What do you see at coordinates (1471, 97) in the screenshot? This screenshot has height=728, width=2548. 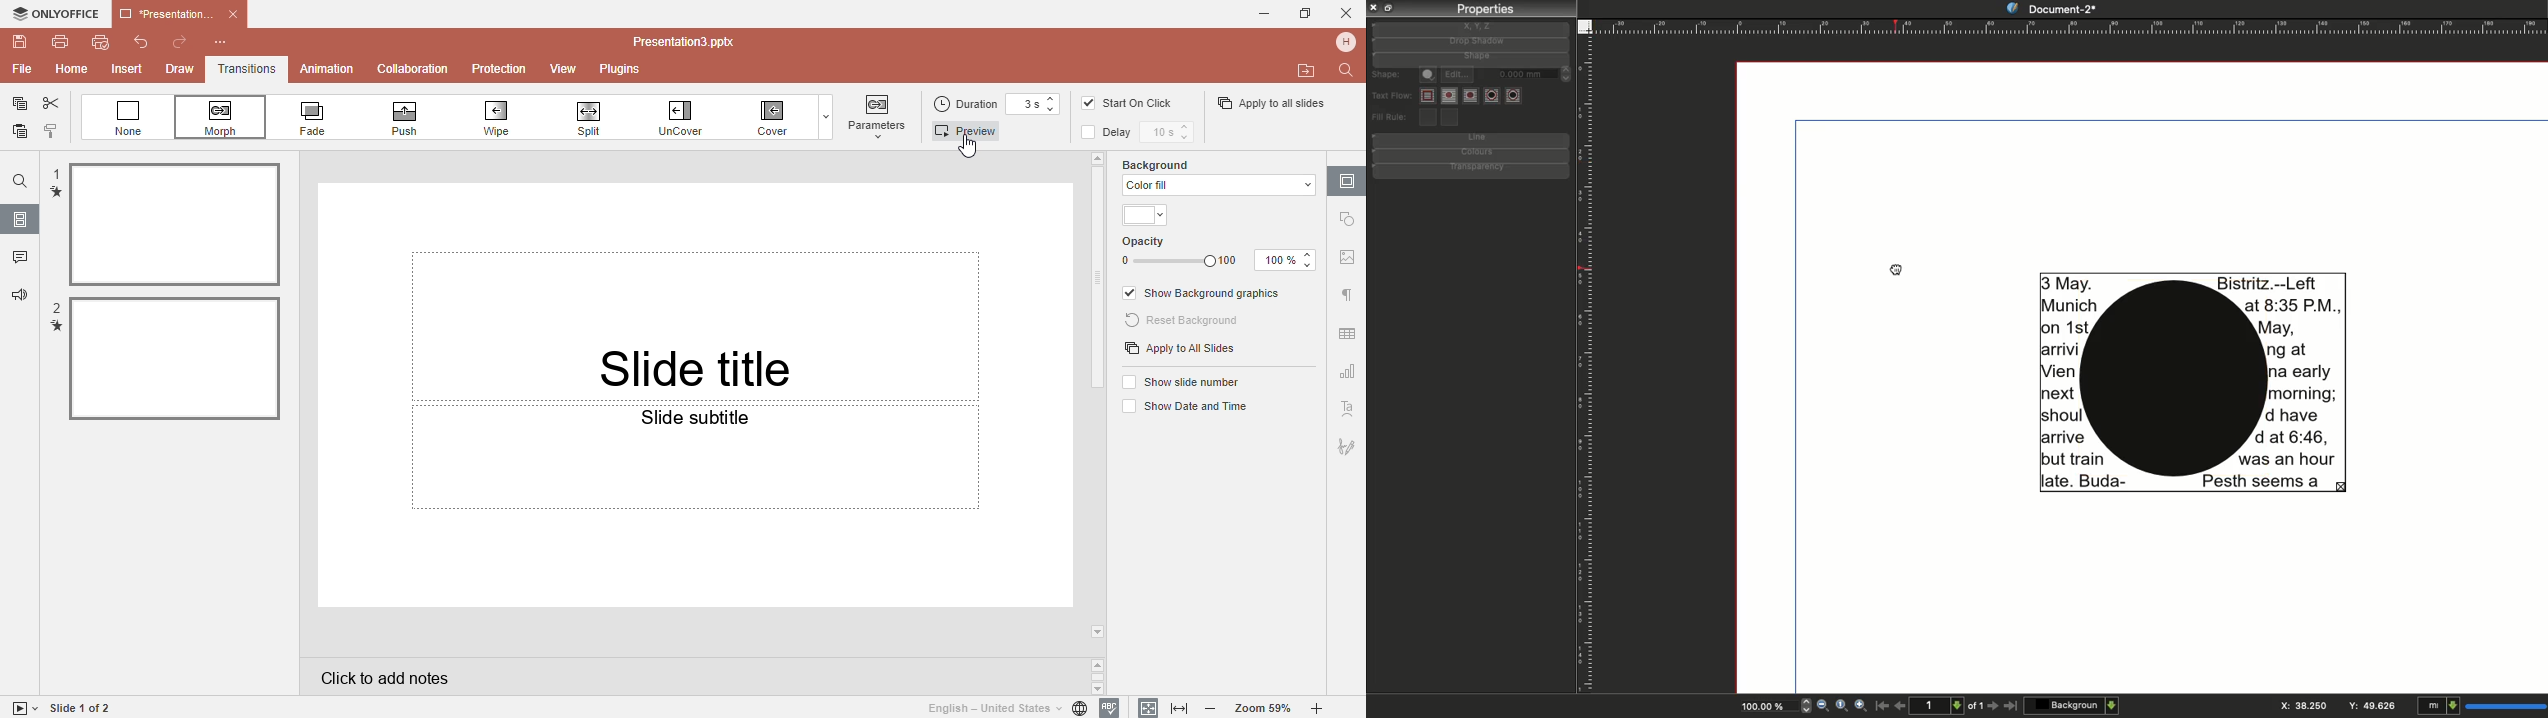 I see `Text flow wrap` at bounding box center [1471, 97].